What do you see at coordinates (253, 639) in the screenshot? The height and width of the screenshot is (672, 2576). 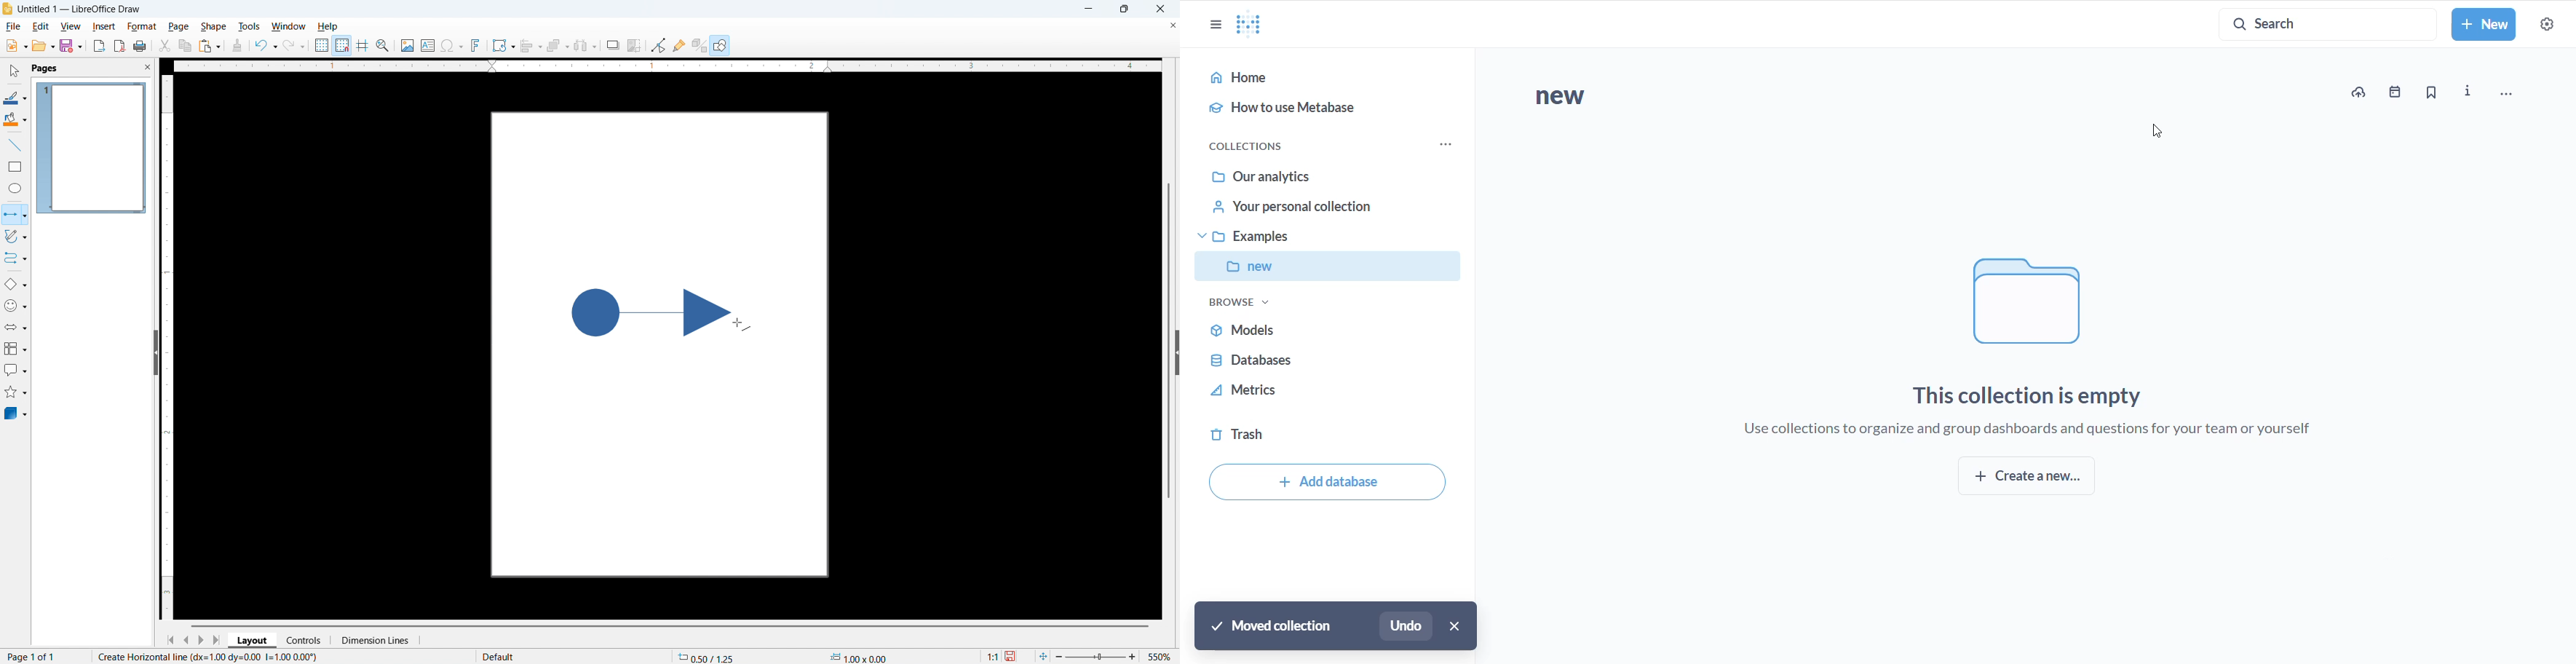 I see `Layout ` at bounding box center [253, 639].